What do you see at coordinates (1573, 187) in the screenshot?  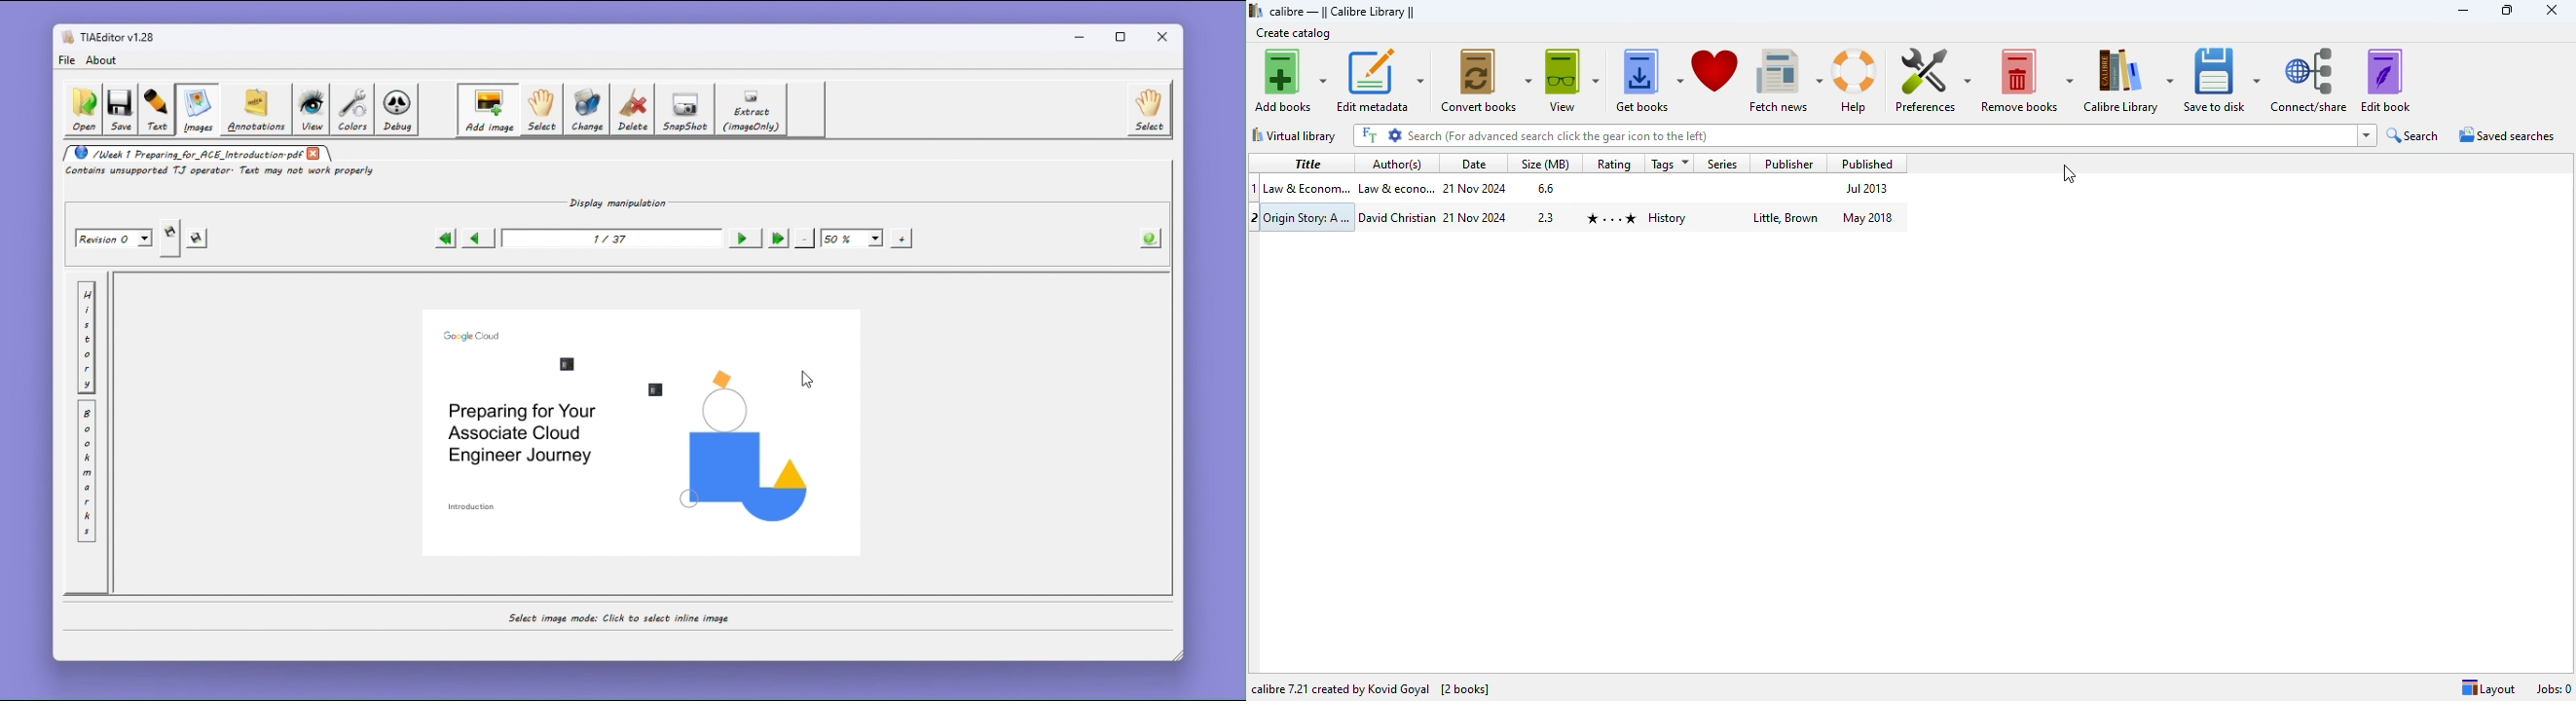 I see `book 1` at bounding box center [1573, 187].